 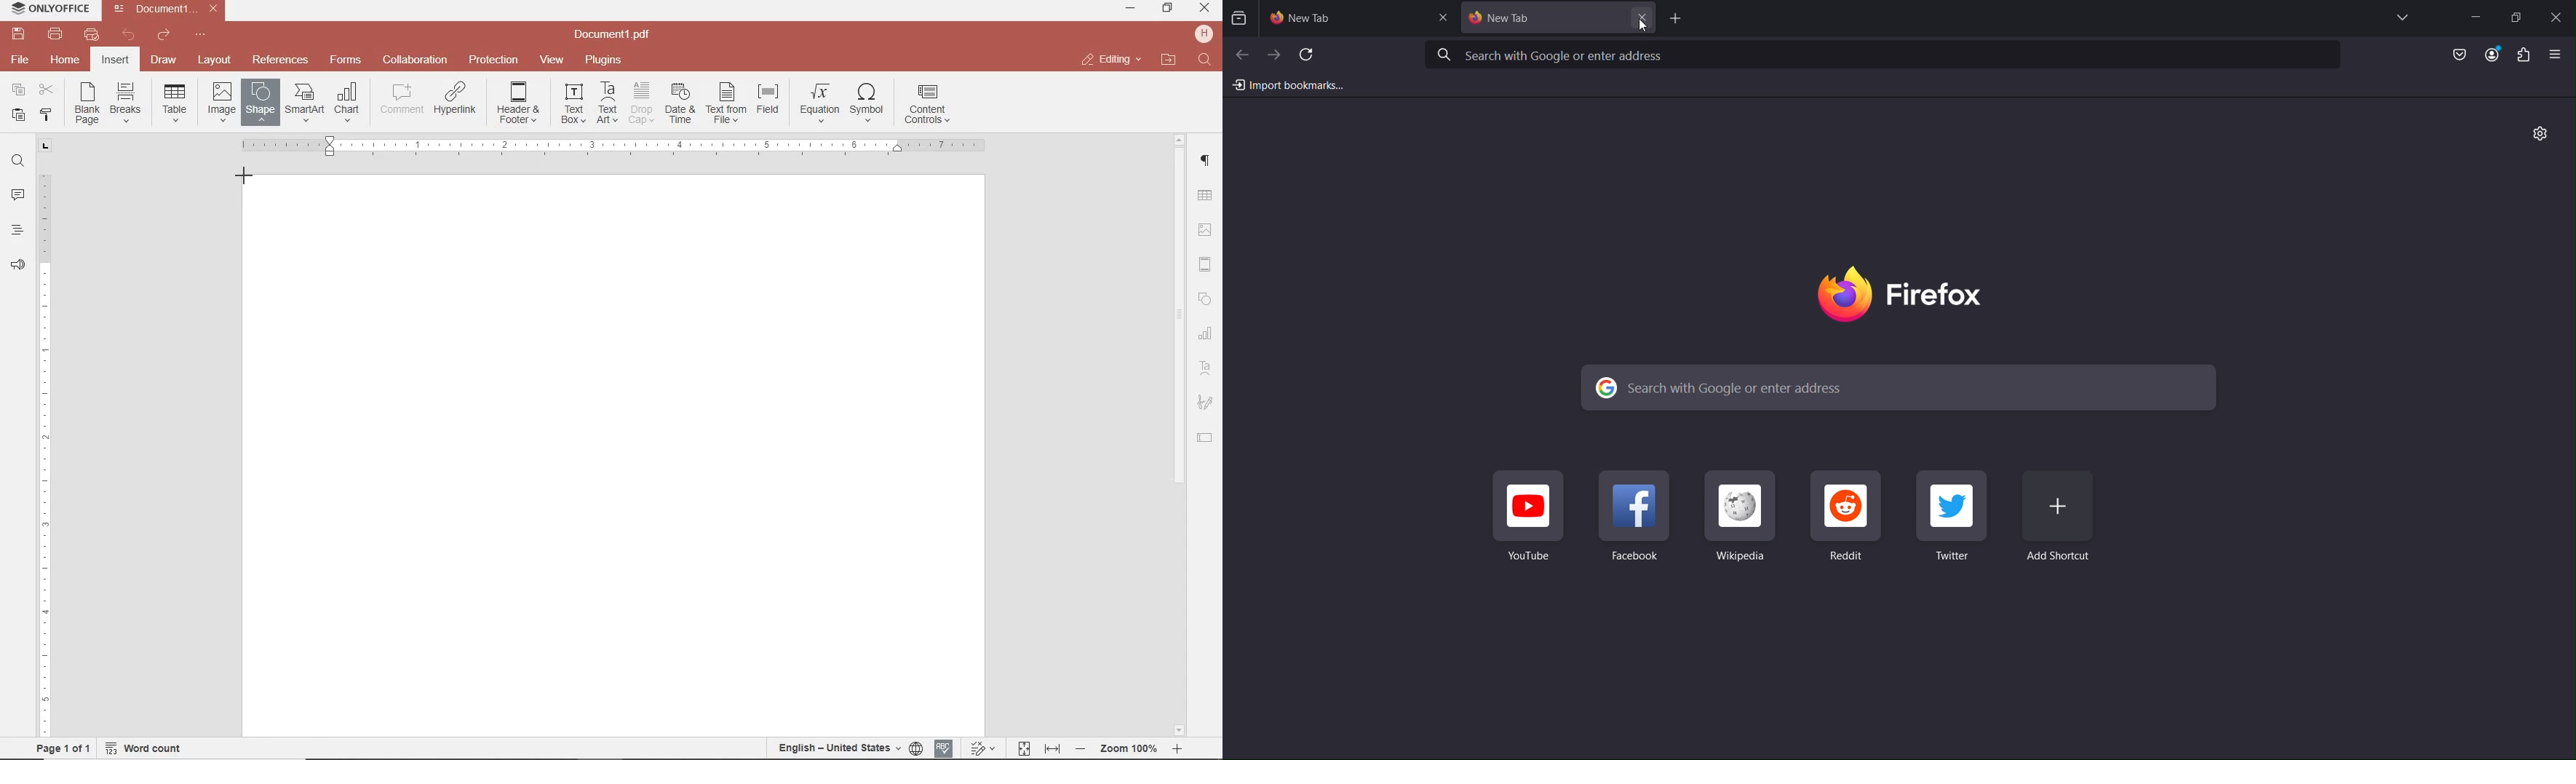 I want to click on find, so click(x=17, y=159).